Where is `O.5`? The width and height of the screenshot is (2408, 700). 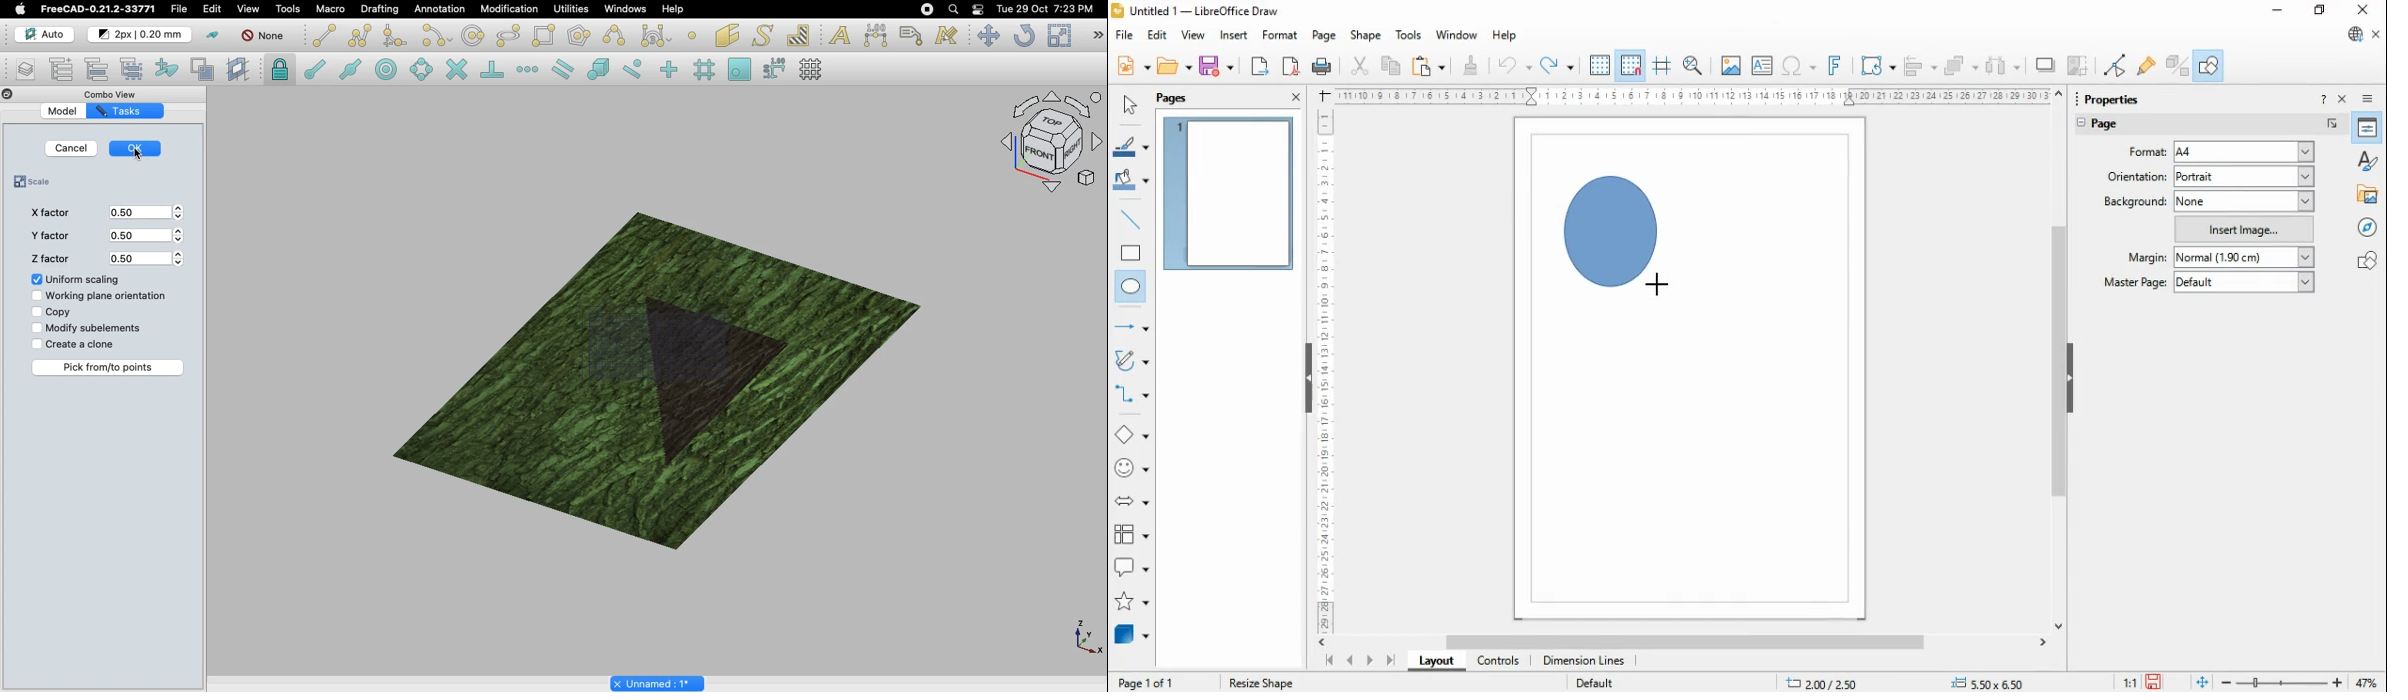
O.5 is located at coordinates (147, 213).